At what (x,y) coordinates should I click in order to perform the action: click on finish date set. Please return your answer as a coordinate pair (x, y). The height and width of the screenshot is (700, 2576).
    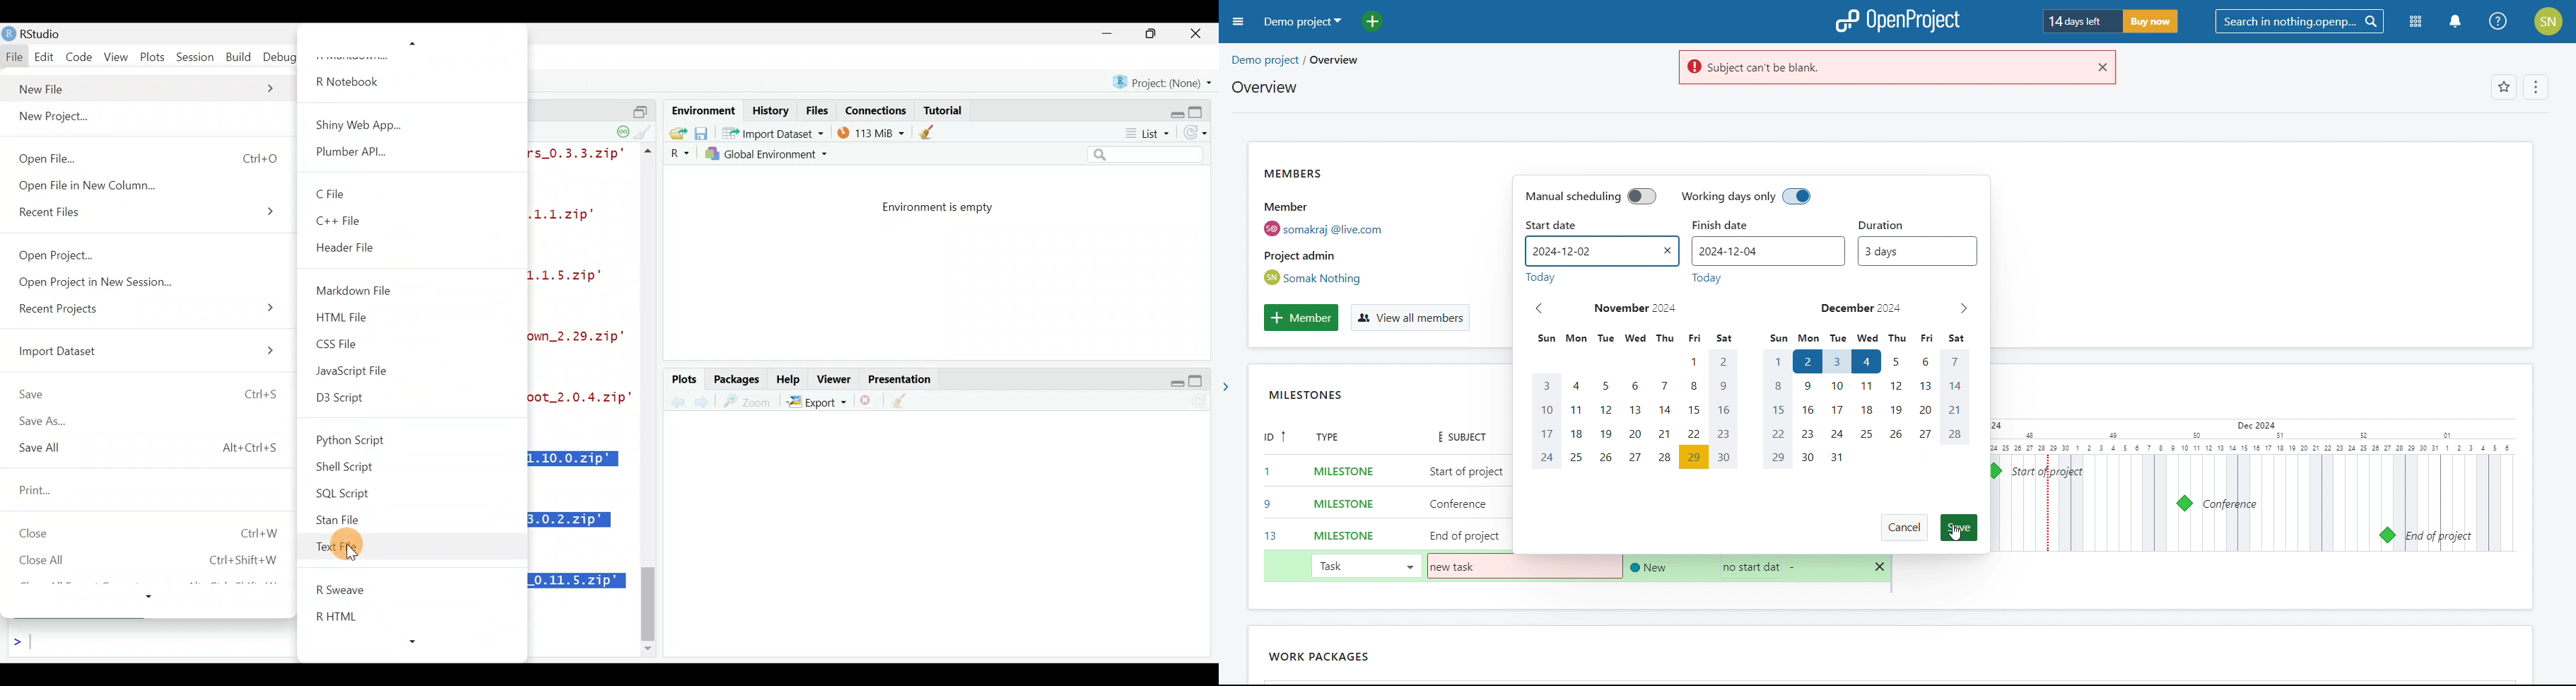
    Looking at the image, I should click on (1768, 250).